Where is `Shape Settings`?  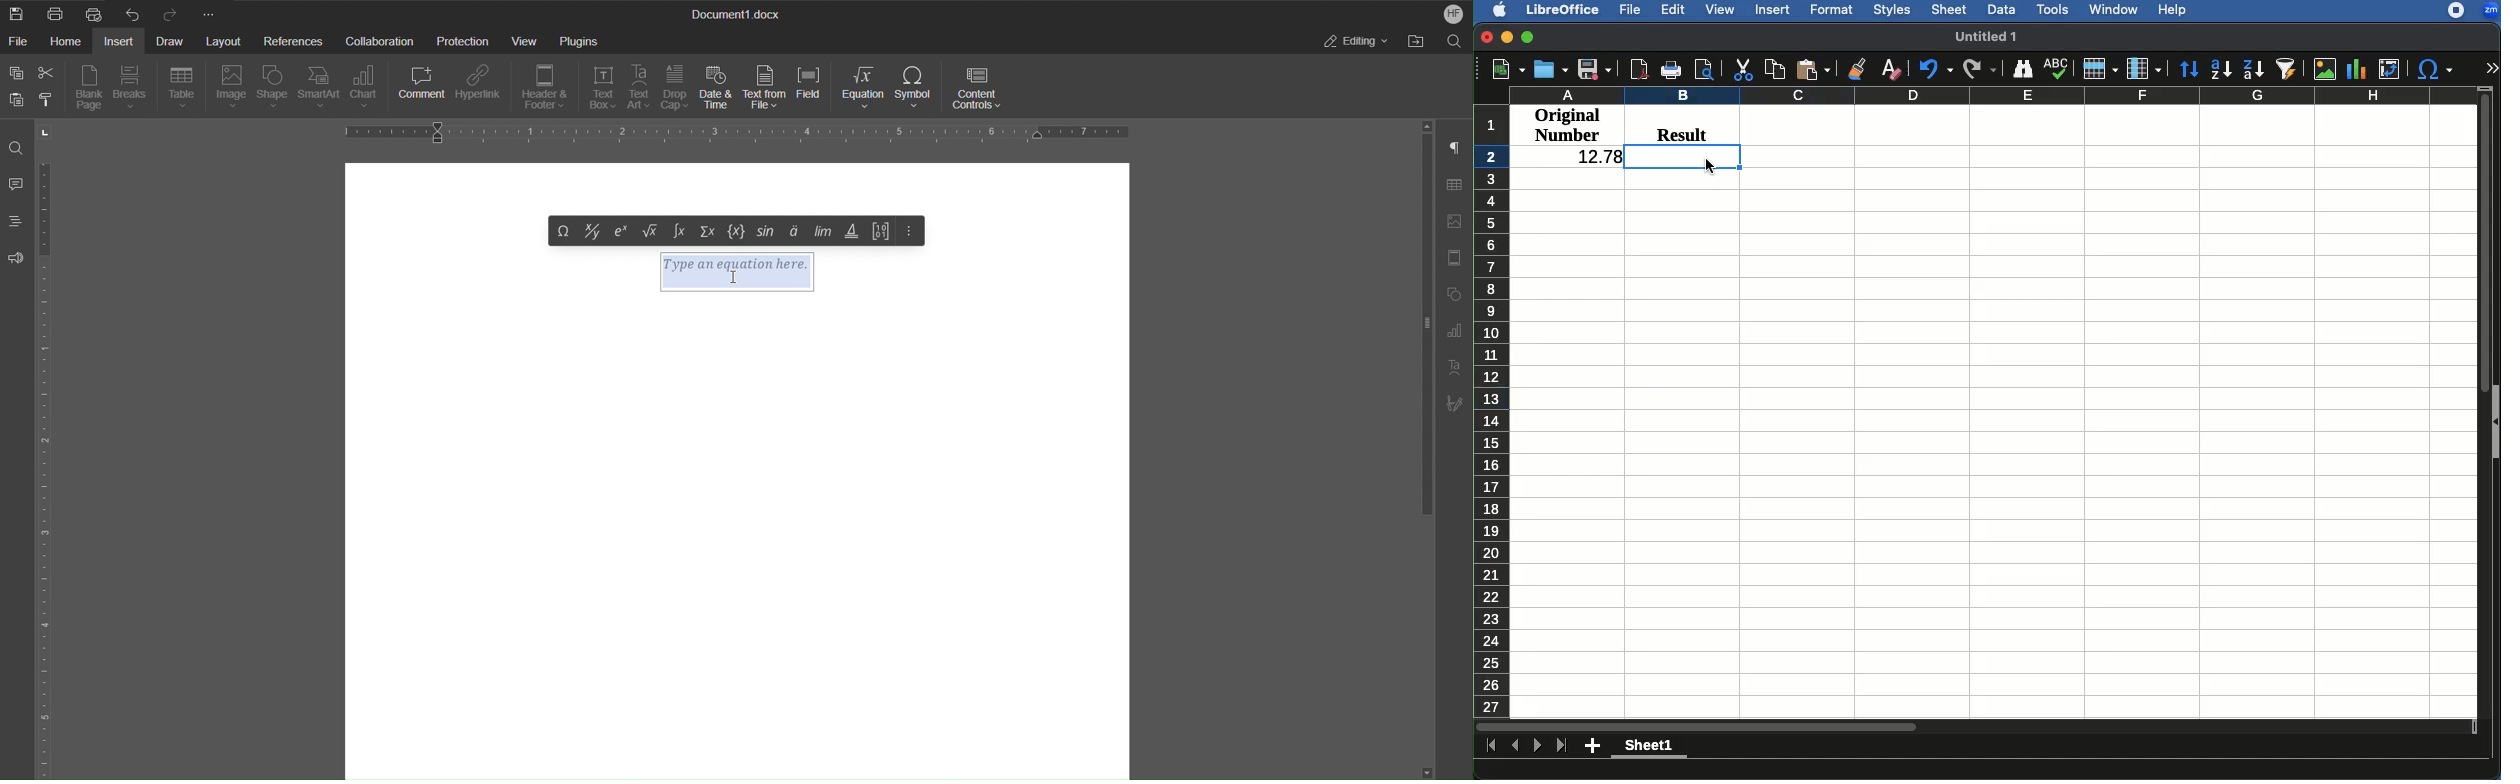 Shape Settings is located at coordinates (1454, 294).